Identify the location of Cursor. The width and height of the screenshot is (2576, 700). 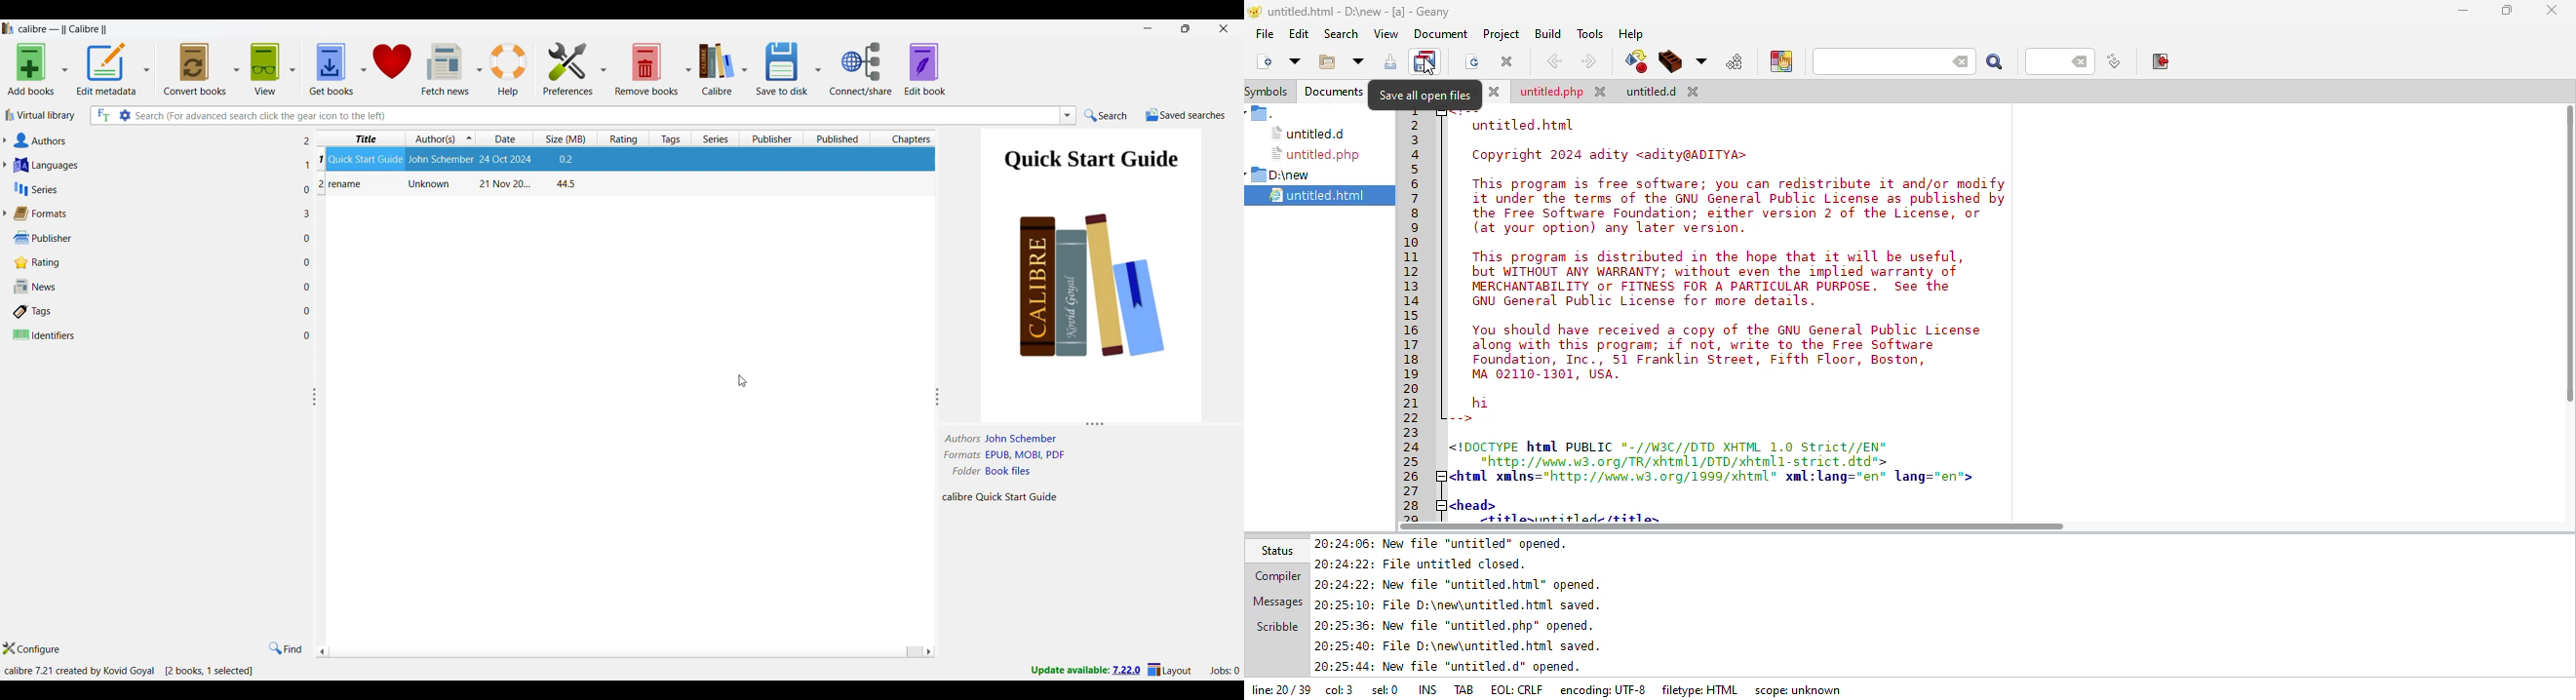
(743, 381).